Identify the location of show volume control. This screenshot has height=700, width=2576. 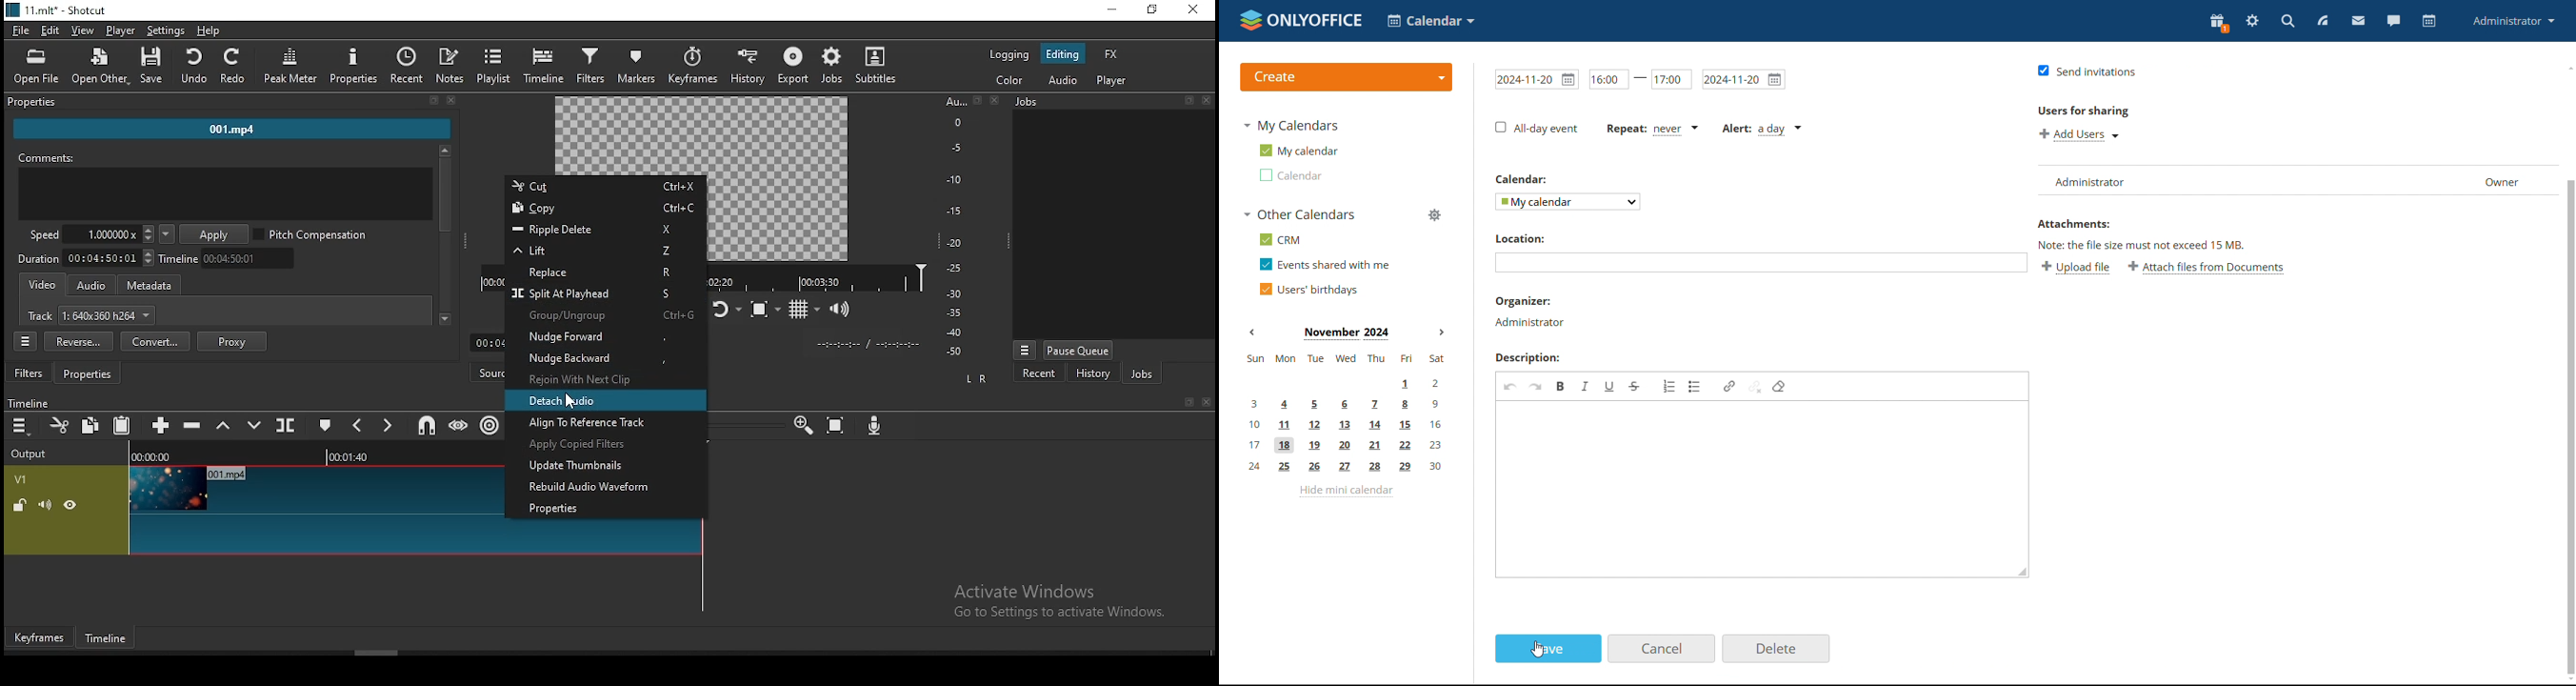
(842, 306).